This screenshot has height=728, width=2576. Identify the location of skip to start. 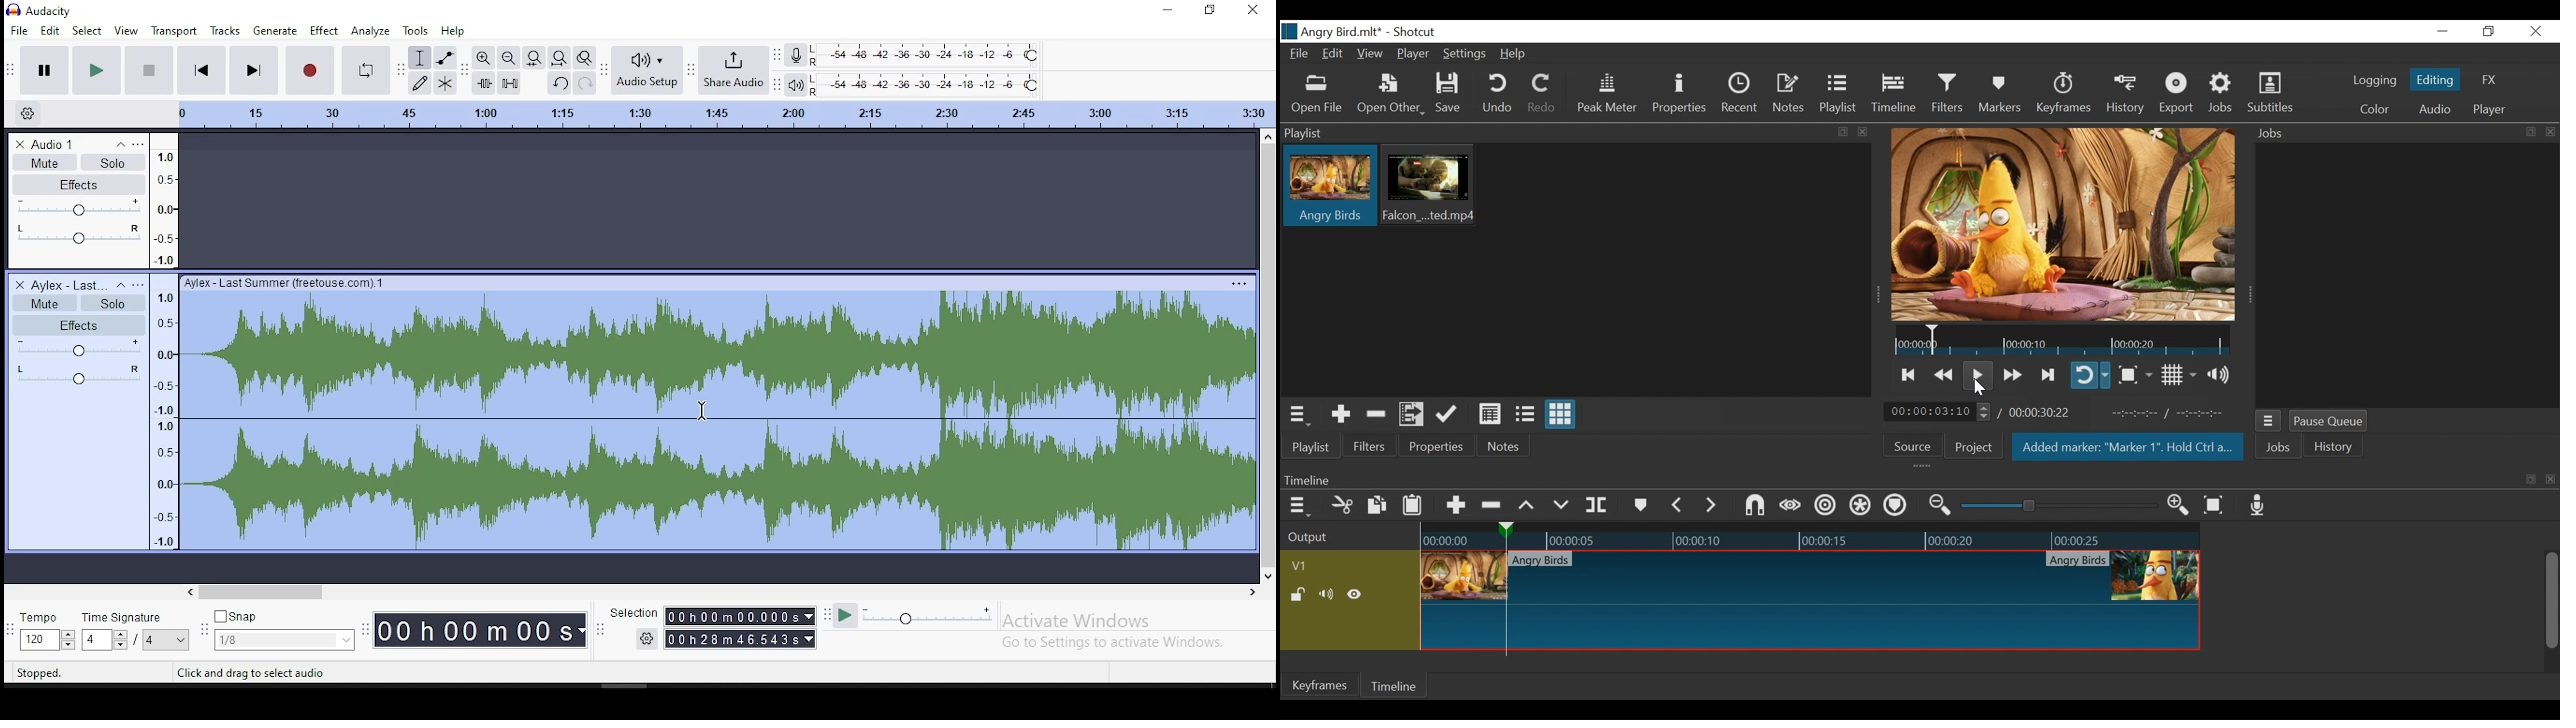
(203, 70).